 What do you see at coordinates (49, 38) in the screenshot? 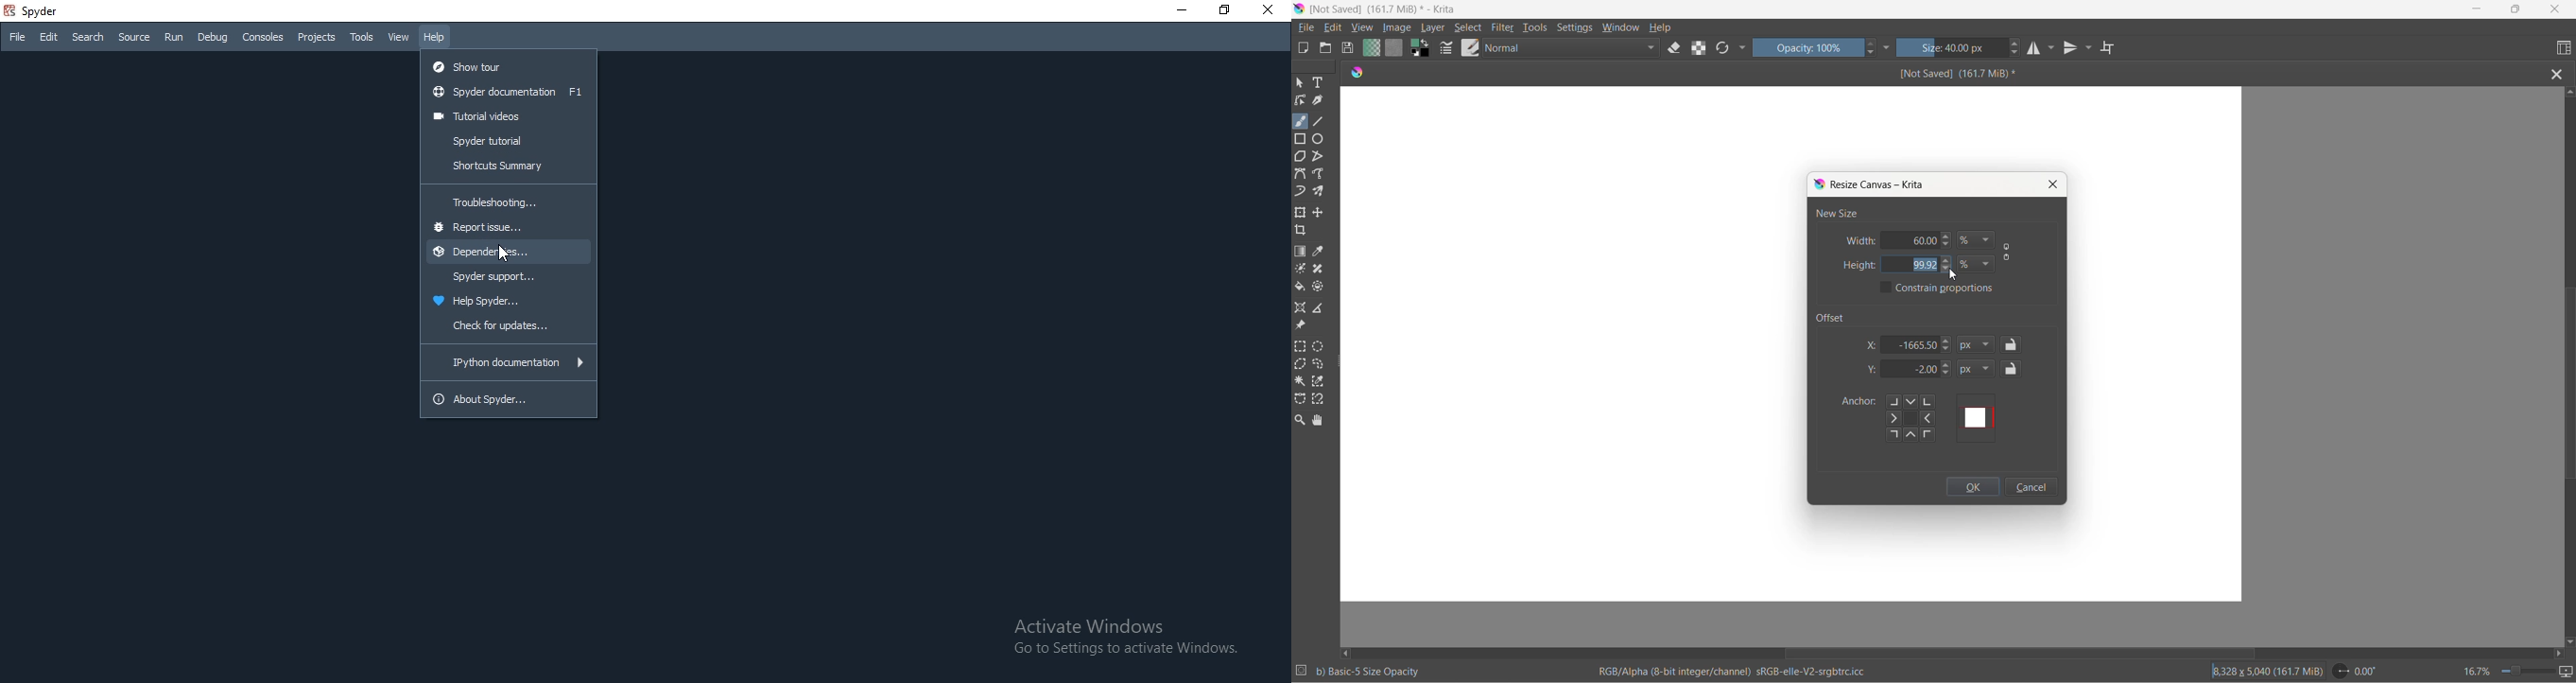
I see `Edit` at bounding box center [49, 38].